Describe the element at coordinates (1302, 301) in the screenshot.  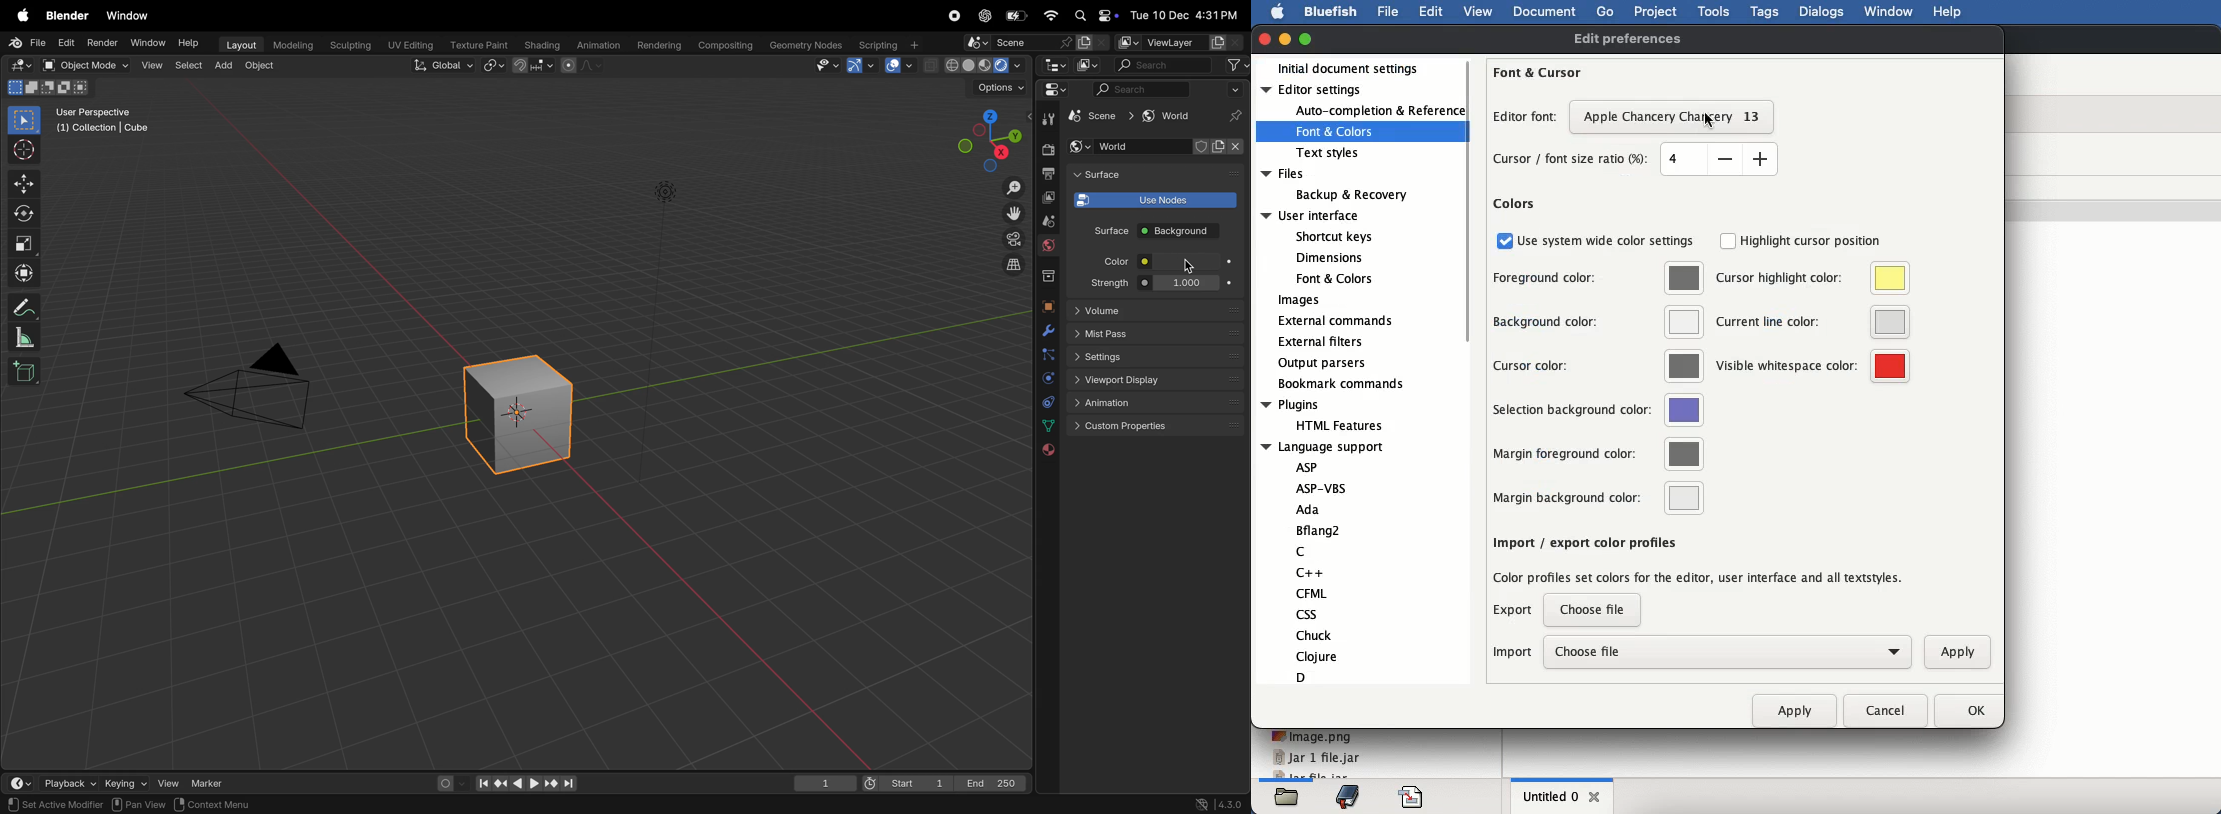
I see `images` at that location.